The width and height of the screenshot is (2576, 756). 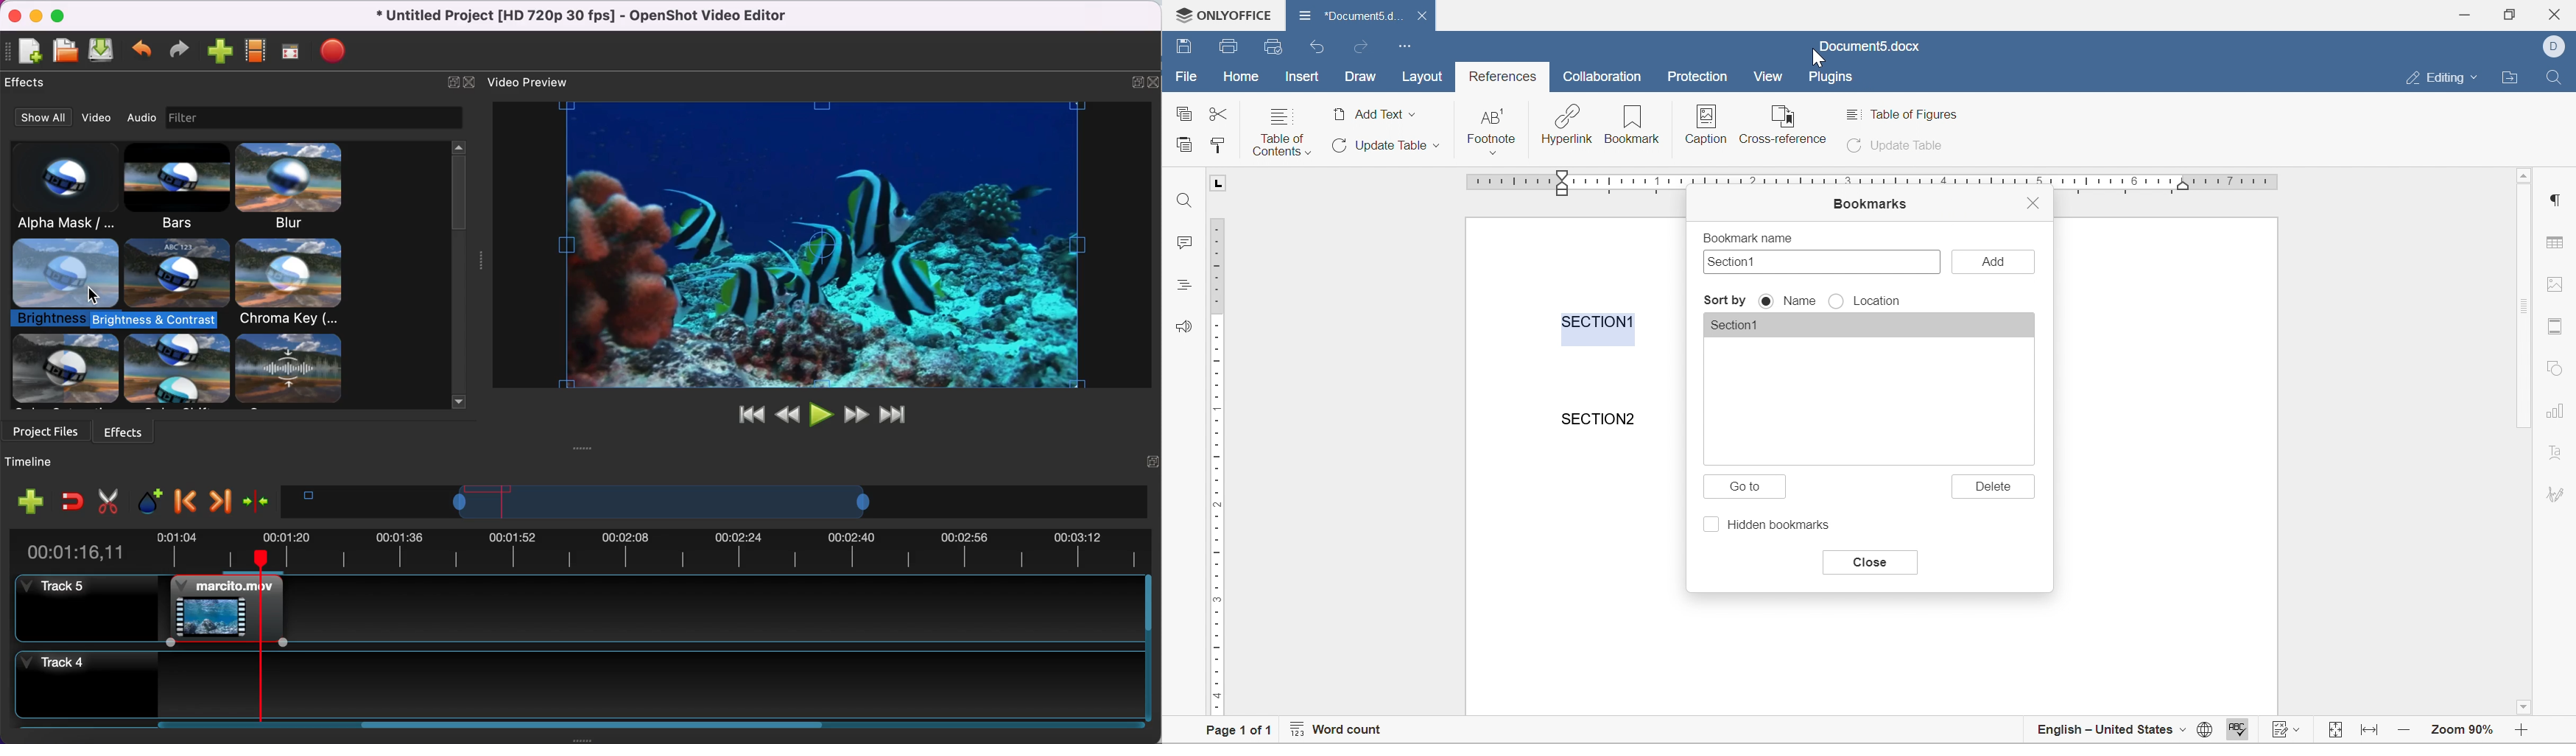 What do you see at coordinates (1605, 77) in the screenshot?
I see `collaboration` at bounding box center [1605, 77].